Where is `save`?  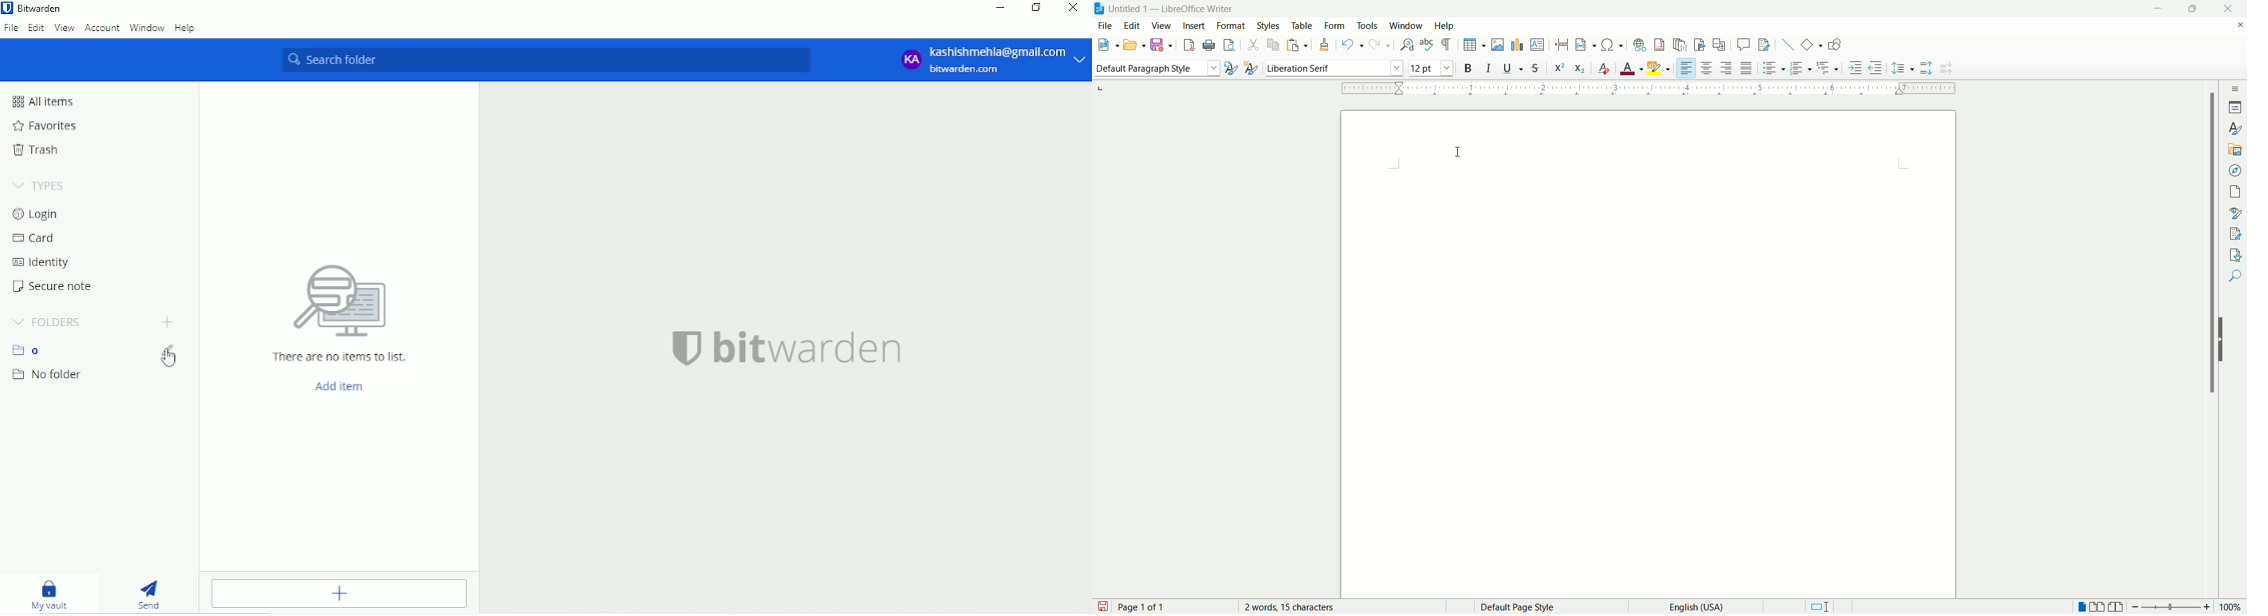 save is located at coordinates (1163, 45).